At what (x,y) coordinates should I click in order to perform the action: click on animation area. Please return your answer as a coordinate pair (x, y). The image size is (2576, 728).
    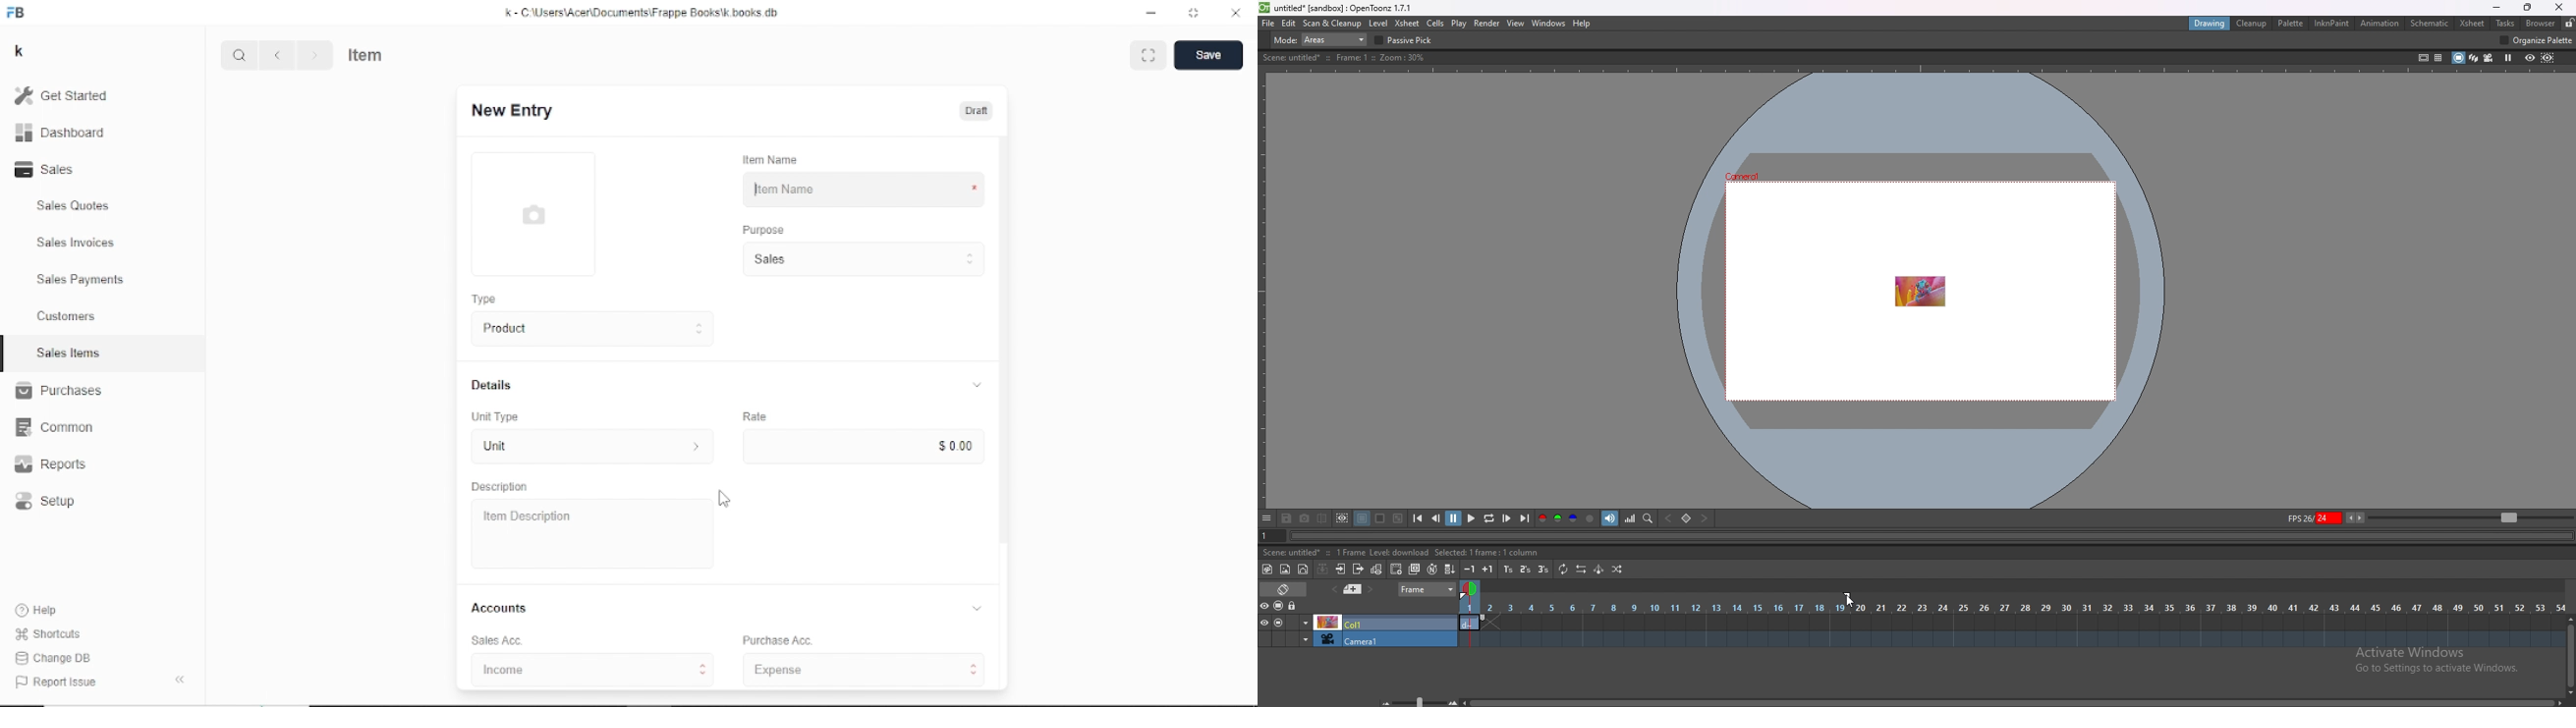
    Looking at the image, I should click on (1919, 290).